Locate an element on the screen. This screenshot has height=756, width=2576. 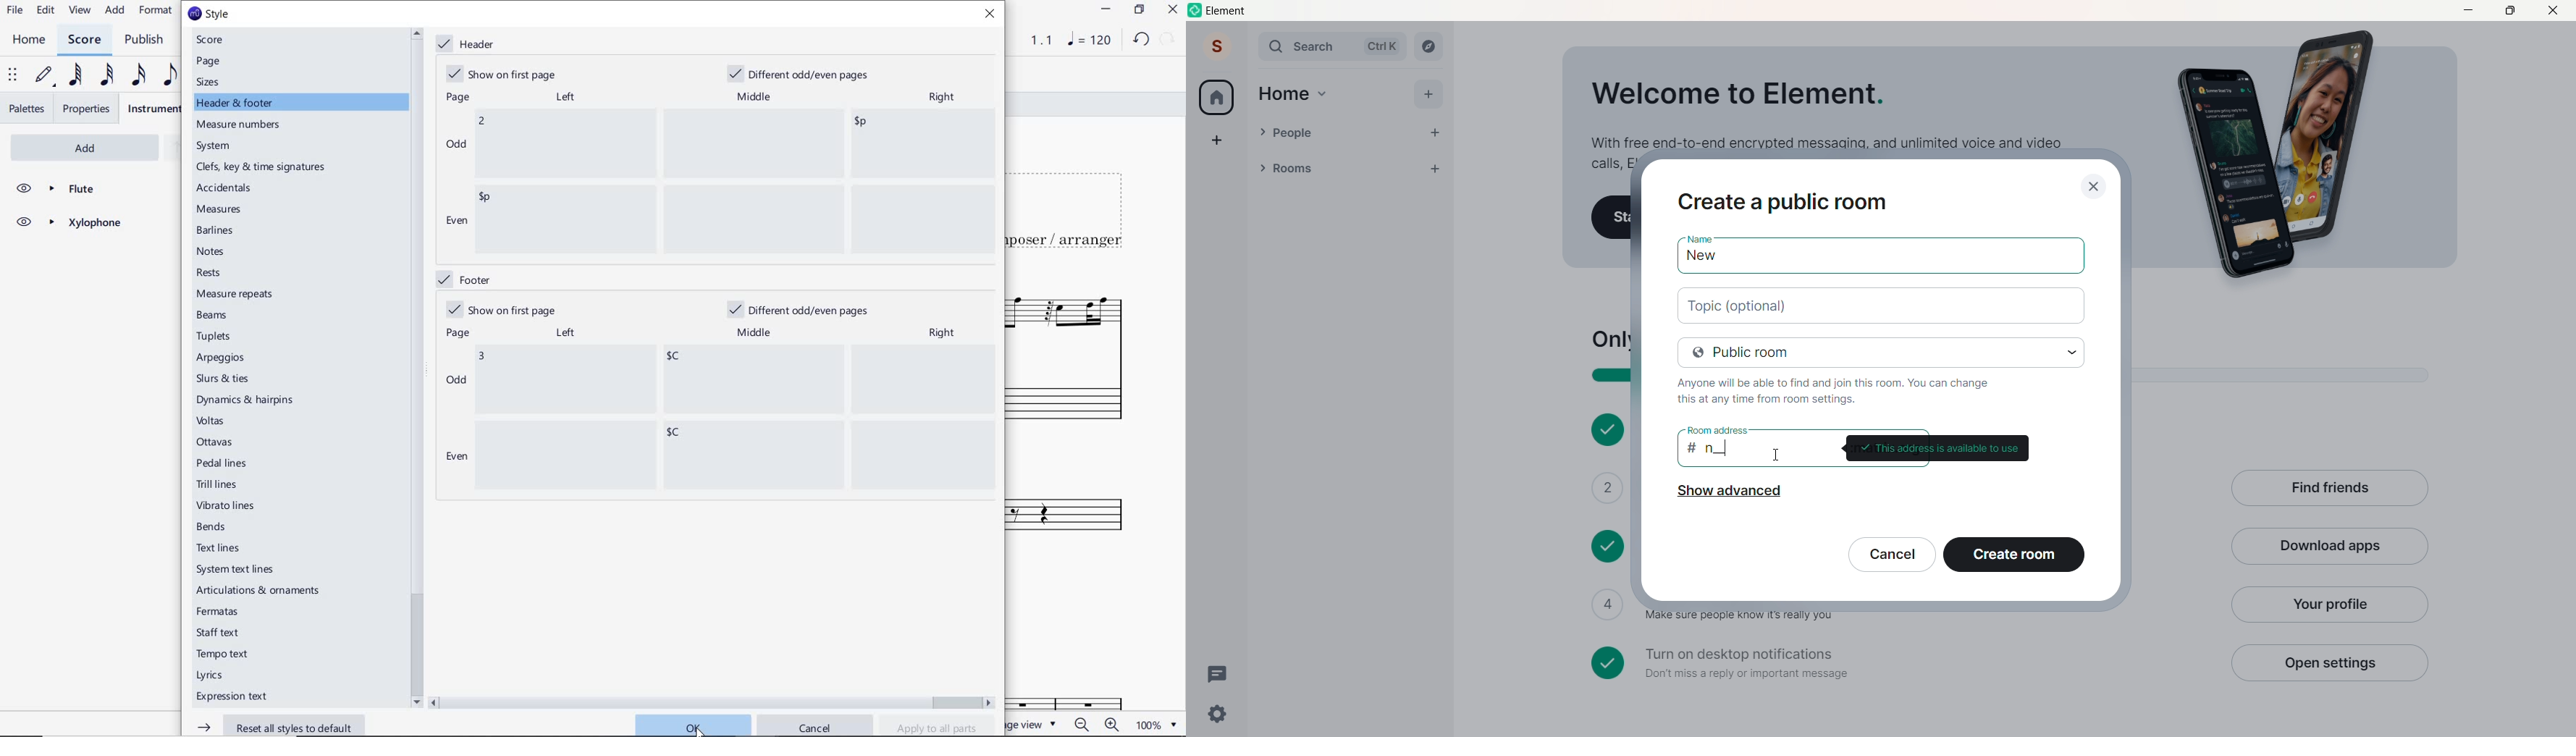
Threads is located at coordinates (1220, 675).